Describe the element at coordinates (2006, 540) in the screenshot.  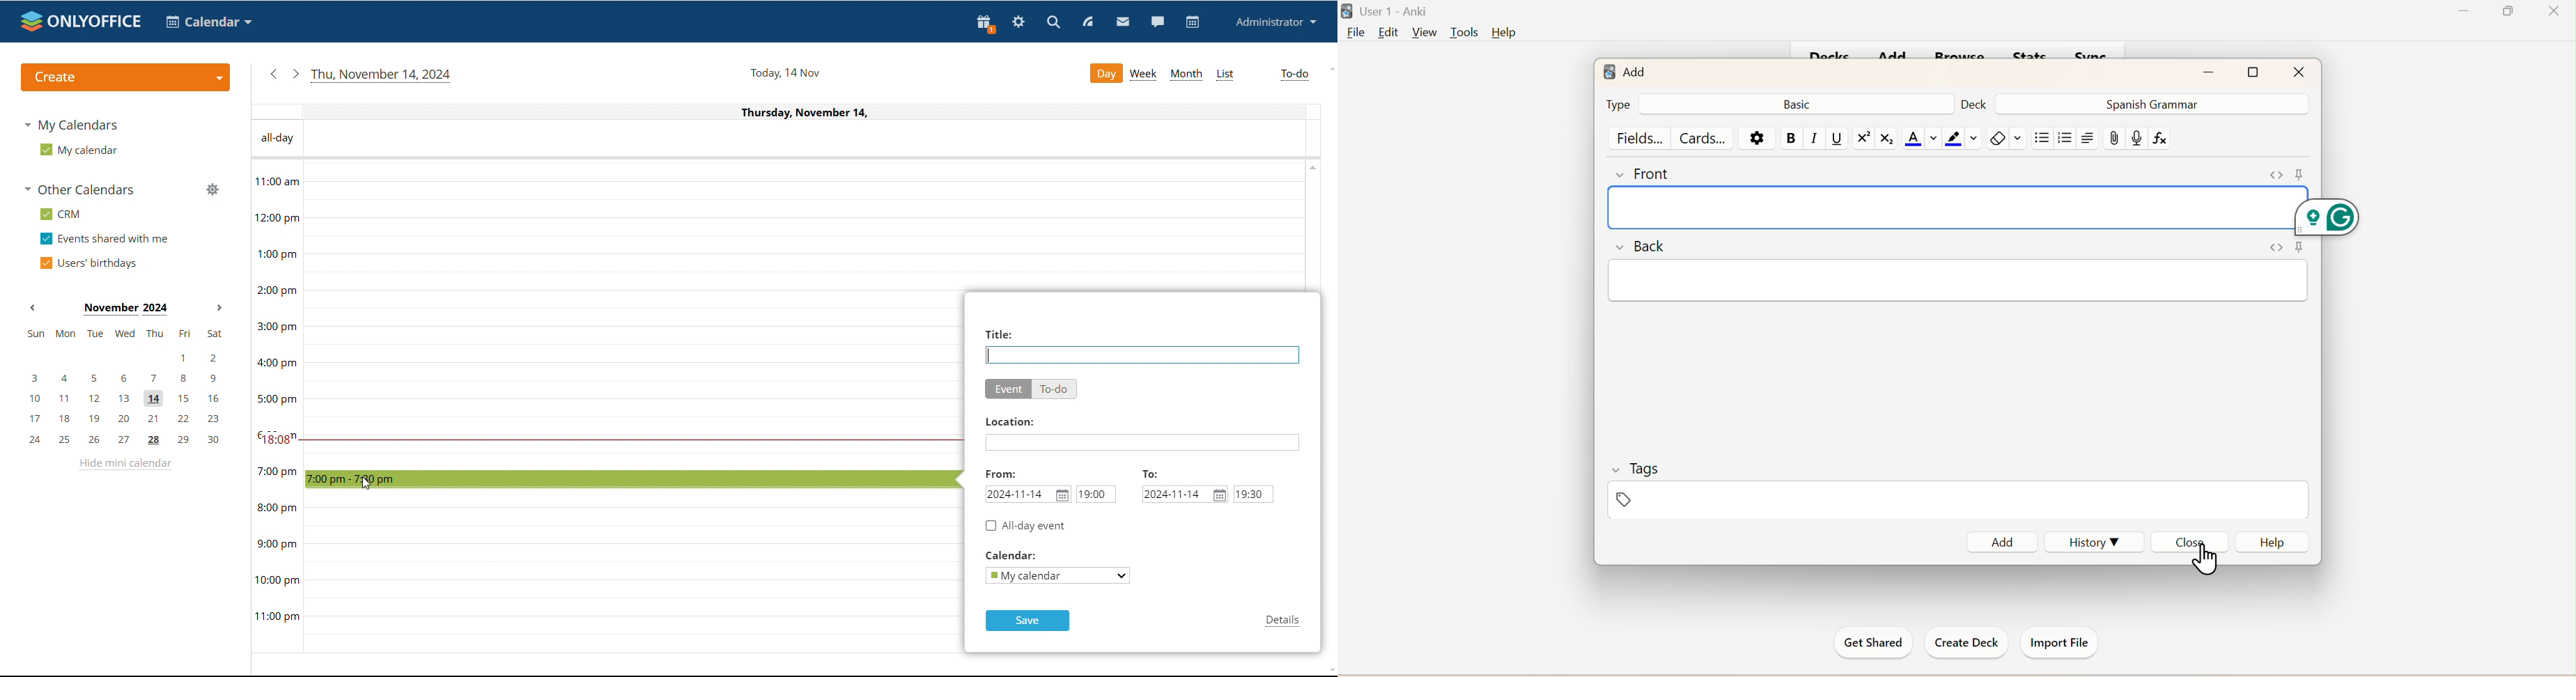
I see `Add` at that location.